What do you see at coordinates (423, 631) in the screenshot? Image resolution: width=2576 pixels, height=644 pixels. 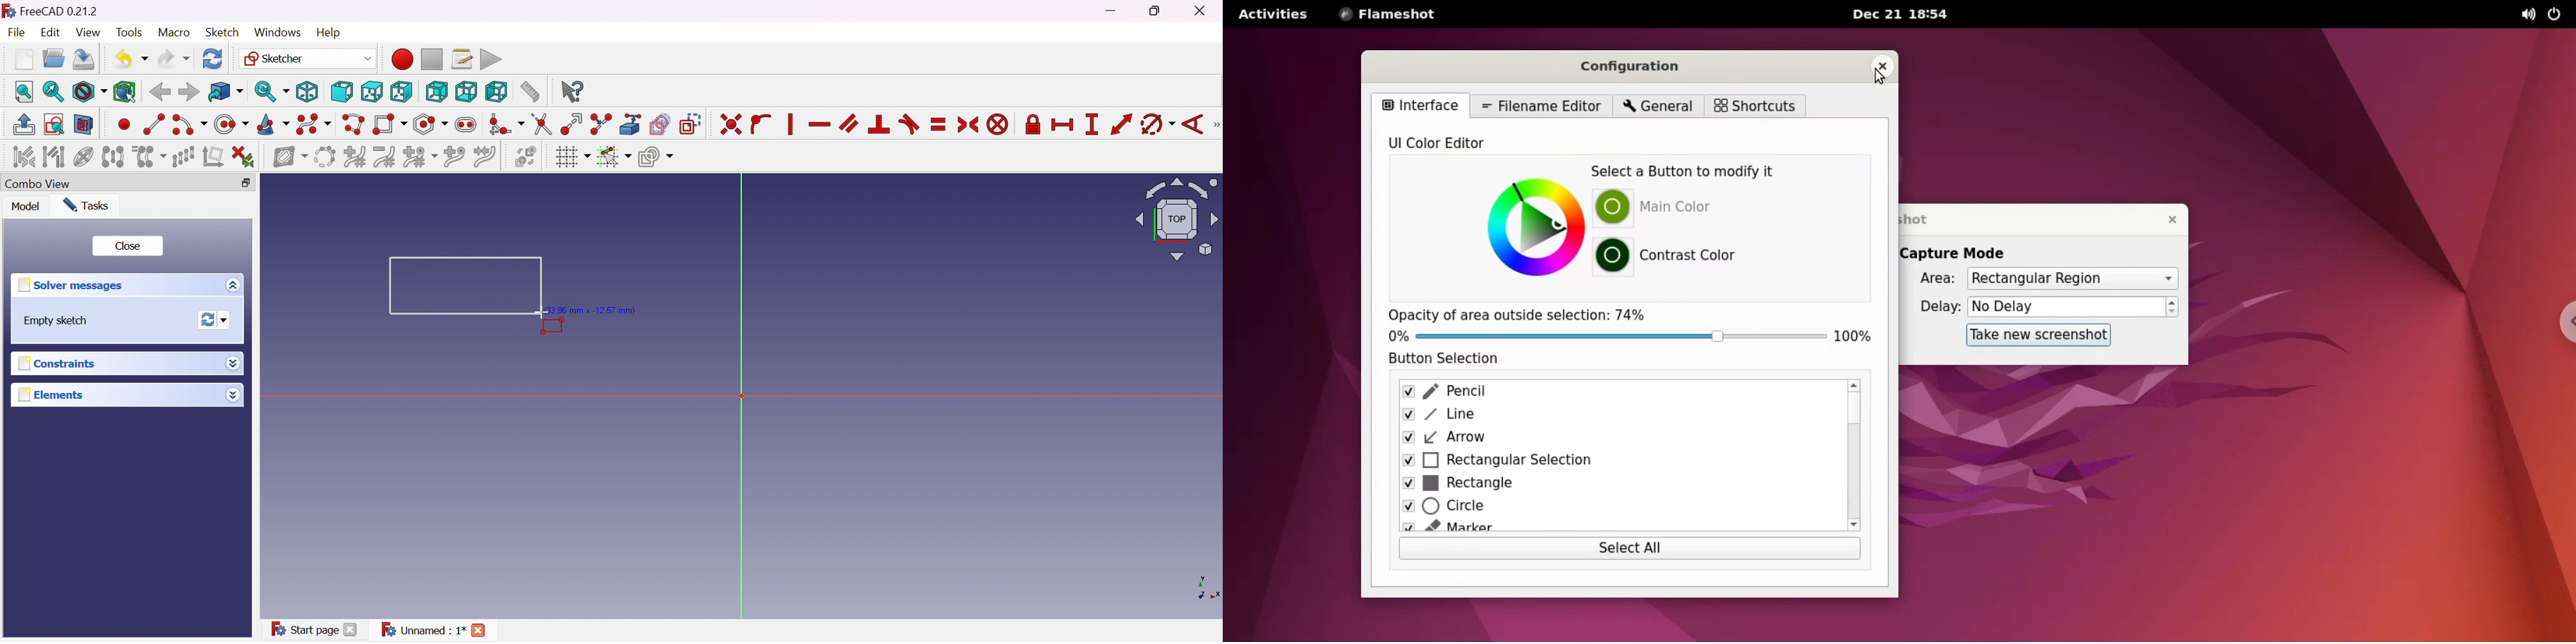 I see `Unnamed:1*` at bounding box center [423, 631].